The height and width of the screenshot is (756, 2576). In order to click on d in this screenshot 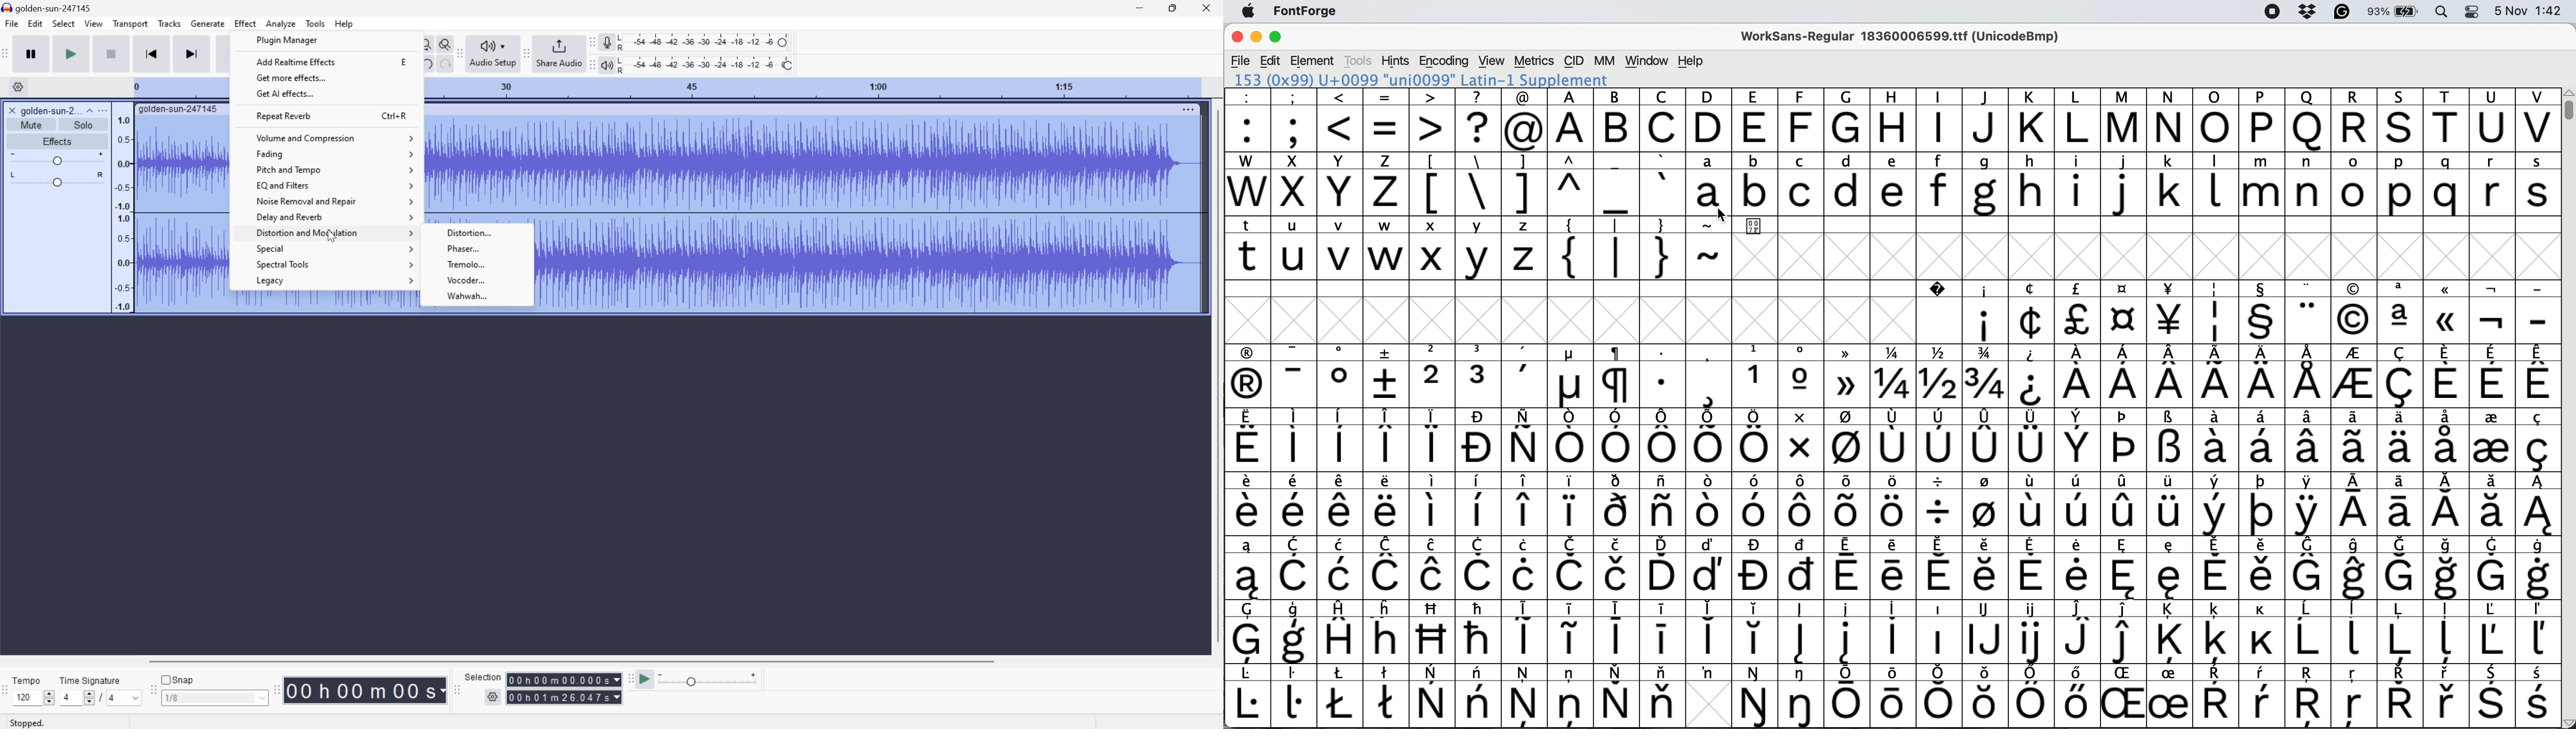, I will do `click(1848, 184)`.